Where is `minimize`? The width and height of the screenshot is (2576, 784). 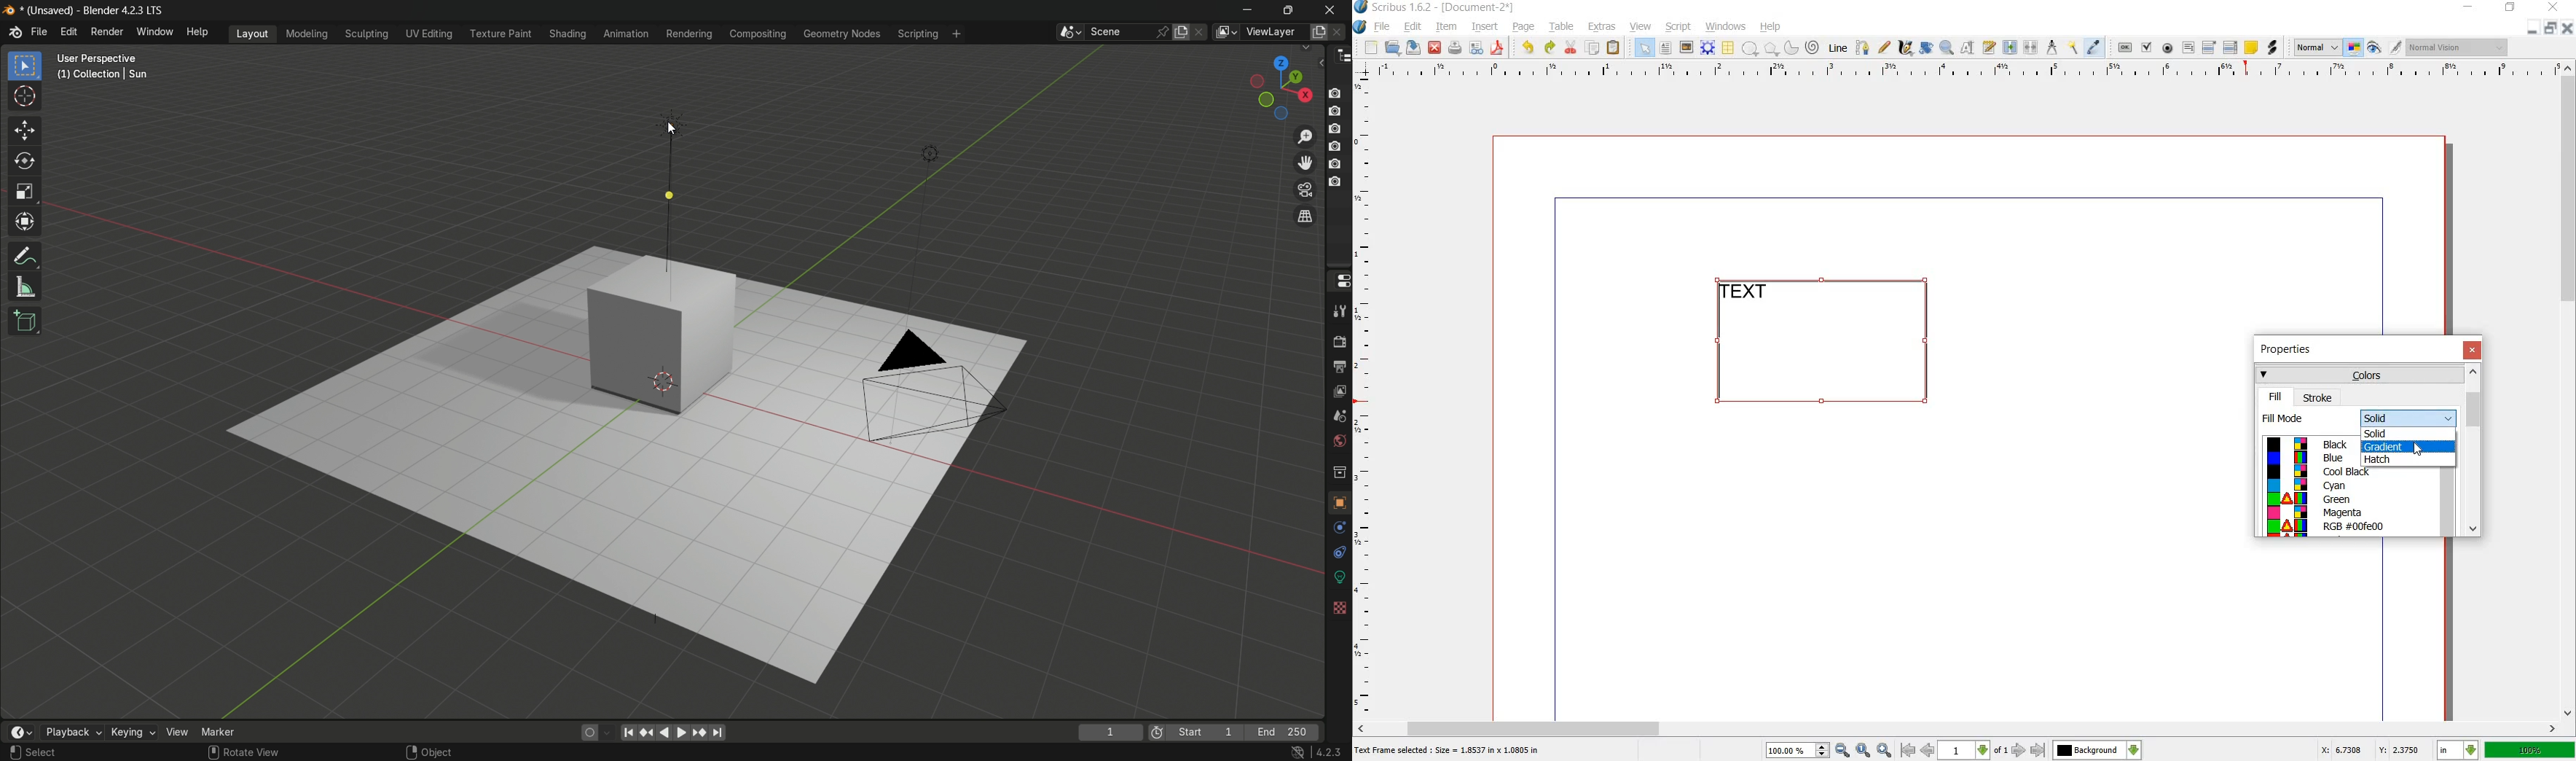
minimize is located at coordinates (2469, 7).